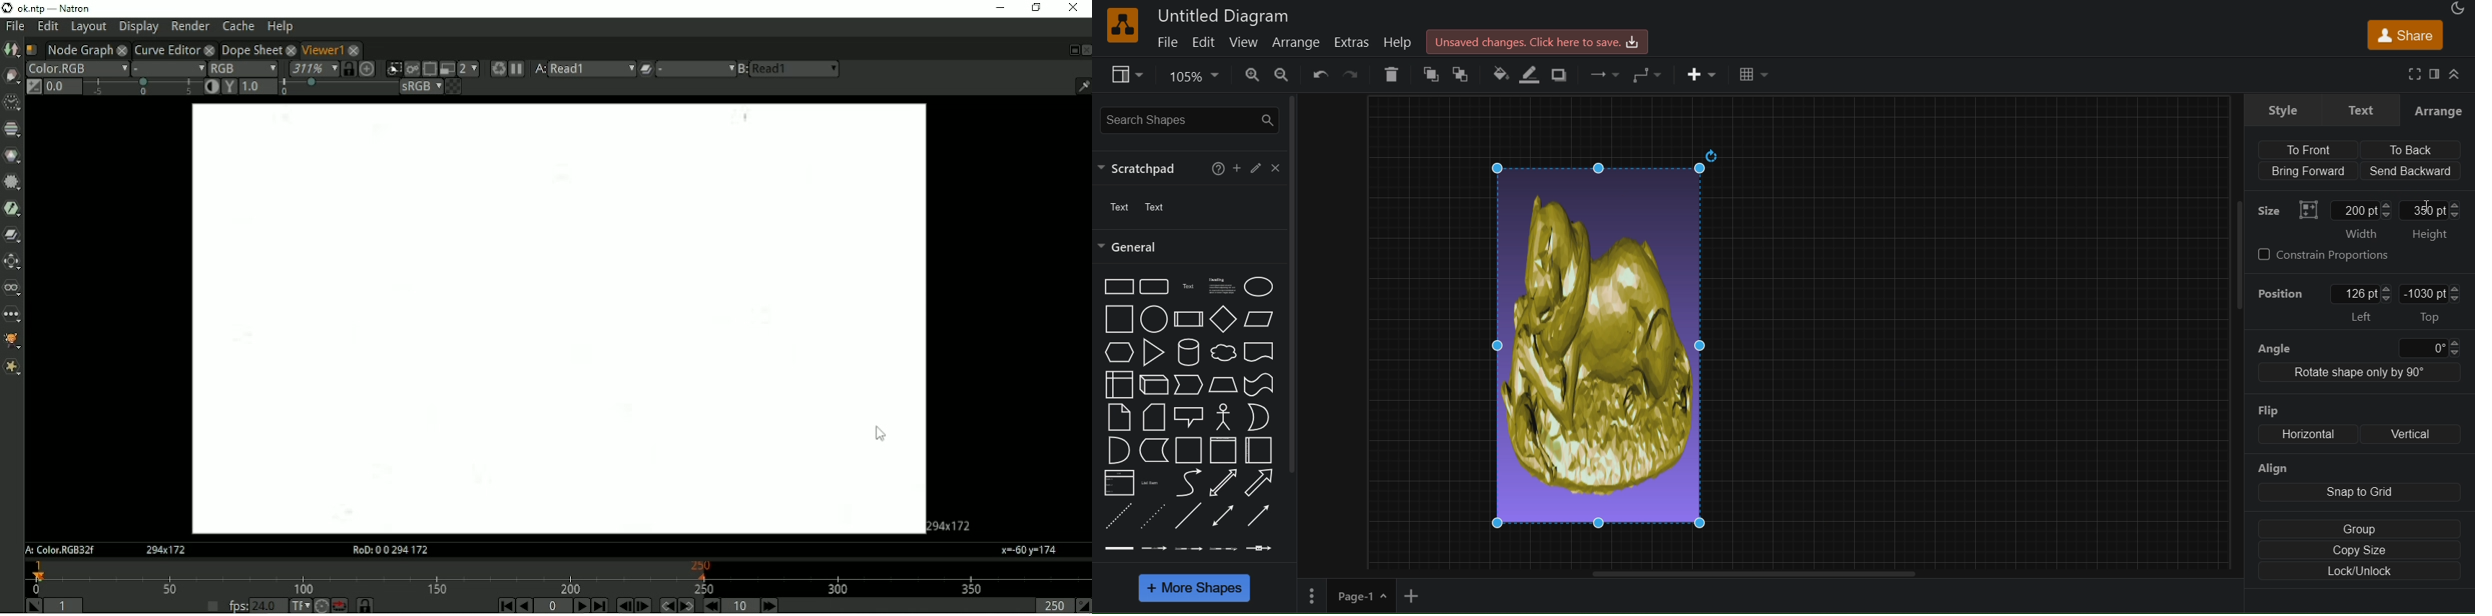 The width and height of the screenshot is (2492, 616). What do you see at coordinates (1186, 416) in the screenshot?
I see `shapes` at bounding box center [1186, 416].